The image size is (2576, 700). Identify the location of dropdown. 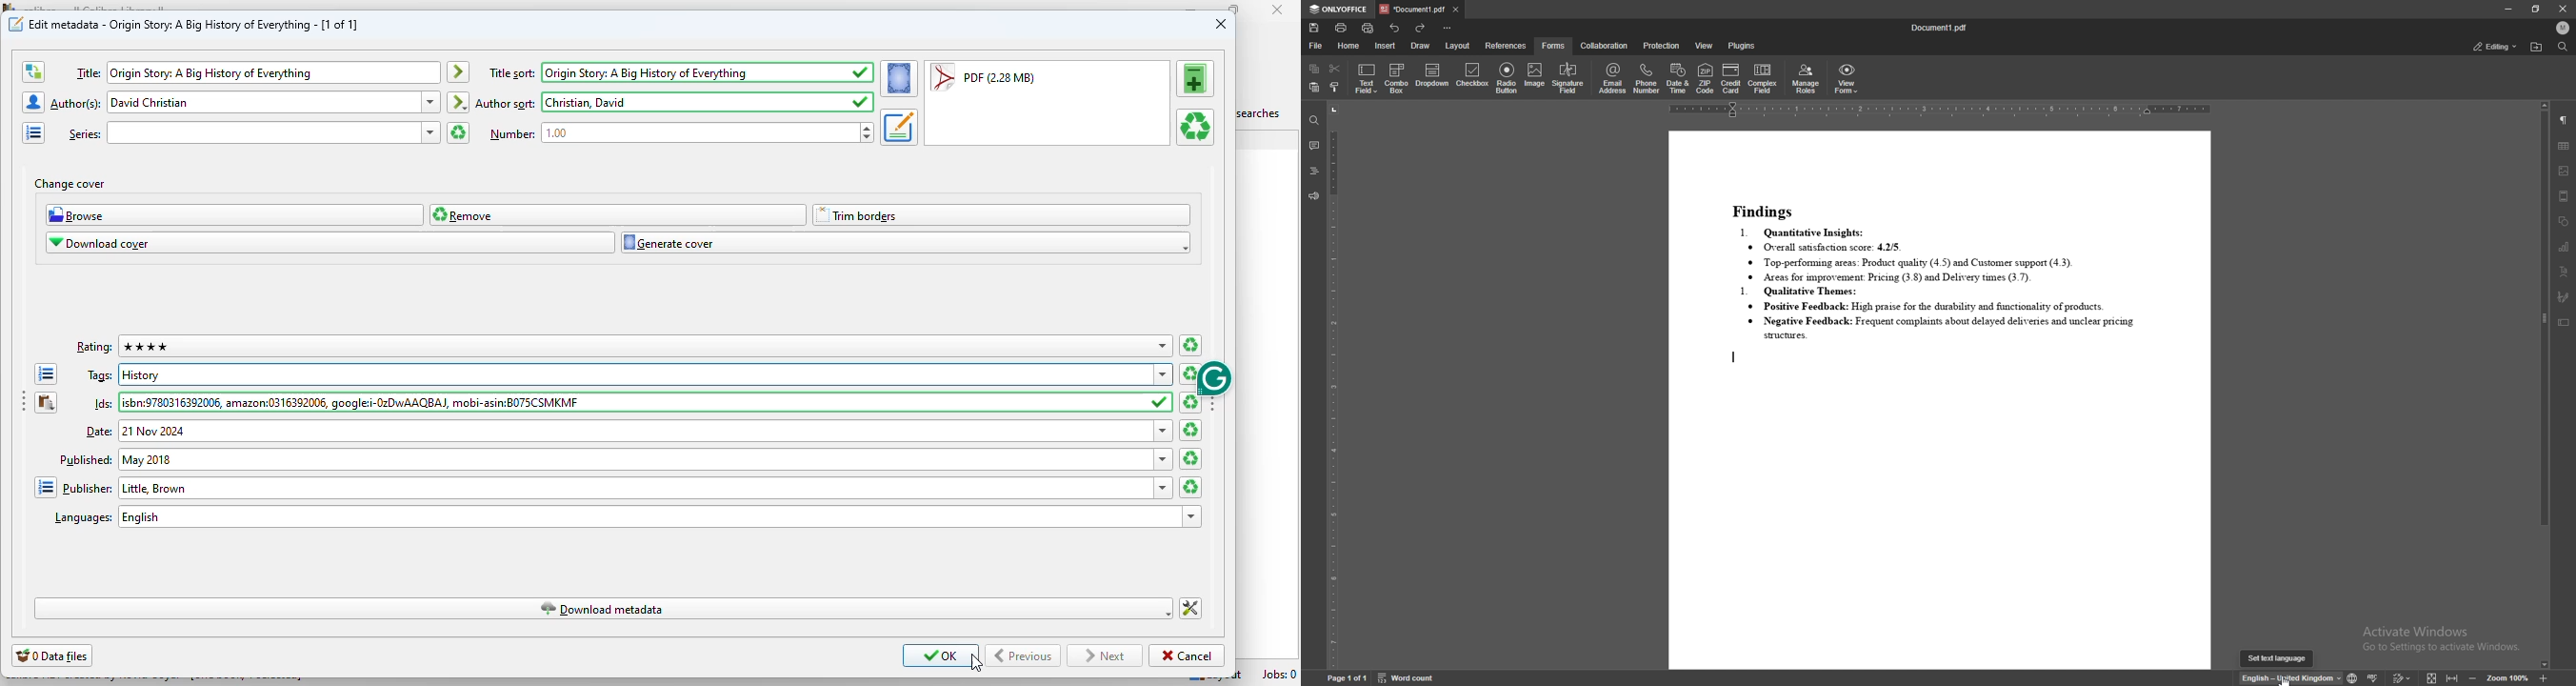
(1432, 76).